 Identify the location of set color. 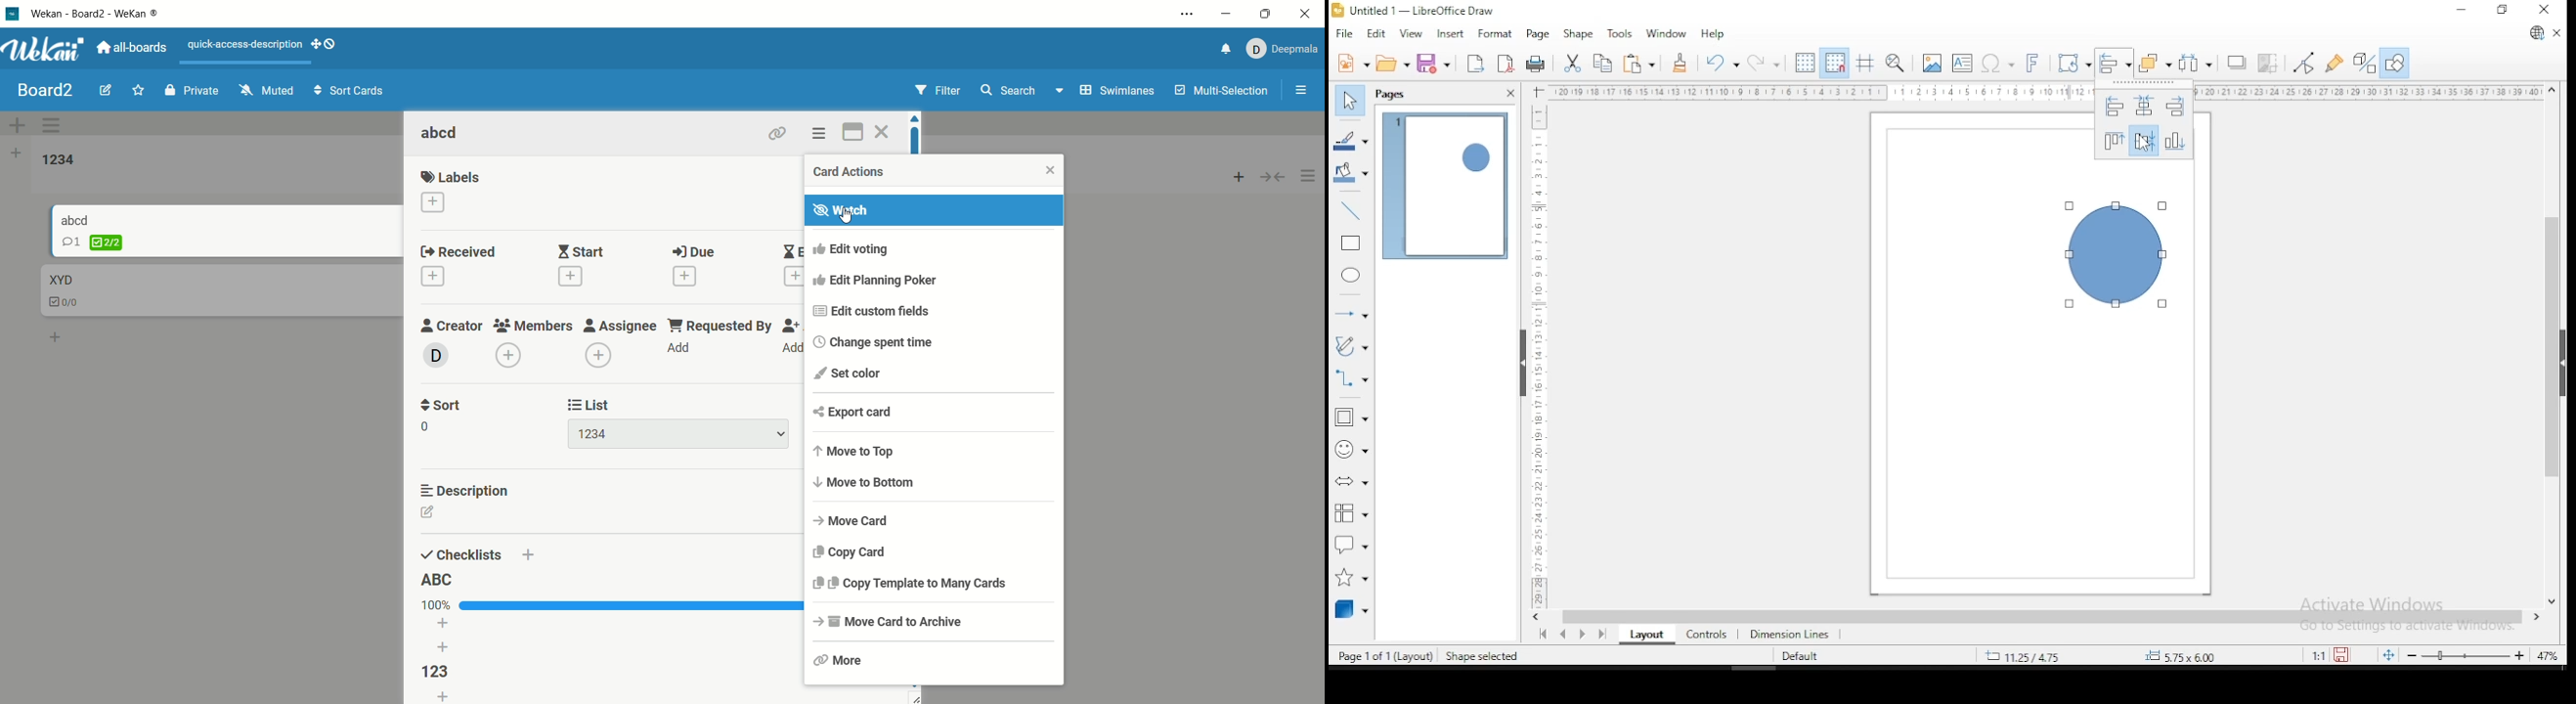
(936, 375).